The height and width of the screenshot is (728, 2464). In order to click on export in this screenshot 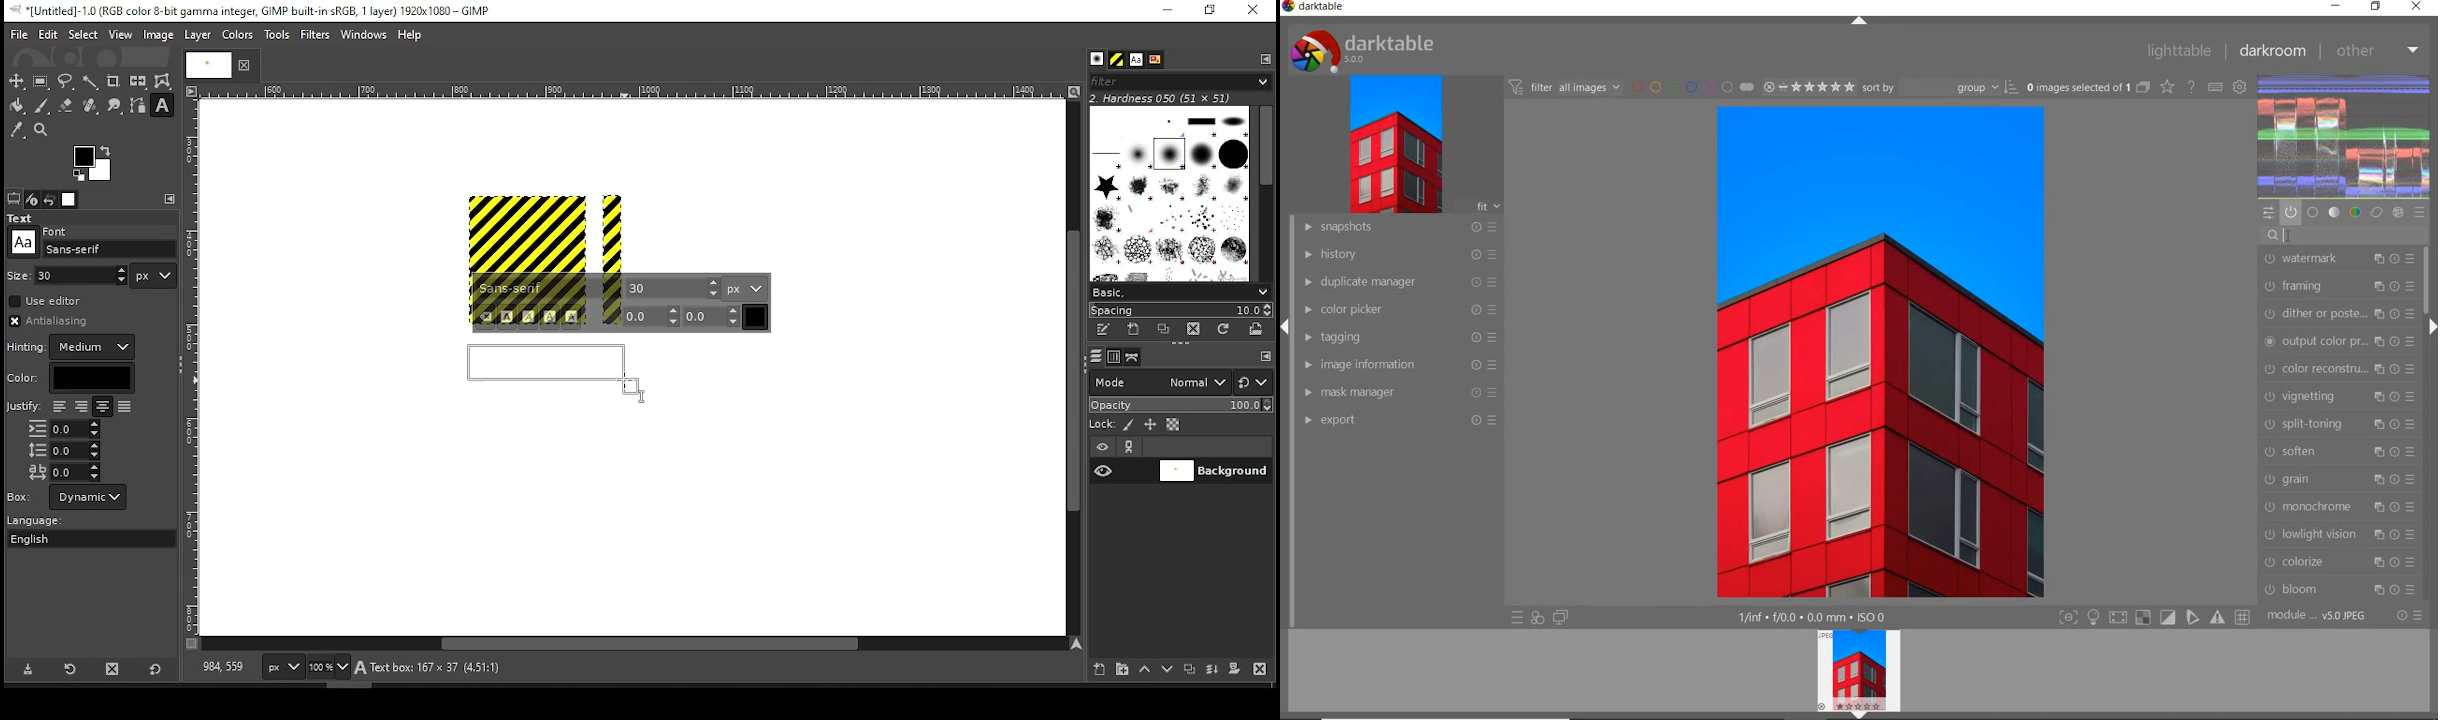, I will do `click(1401, 421)`.